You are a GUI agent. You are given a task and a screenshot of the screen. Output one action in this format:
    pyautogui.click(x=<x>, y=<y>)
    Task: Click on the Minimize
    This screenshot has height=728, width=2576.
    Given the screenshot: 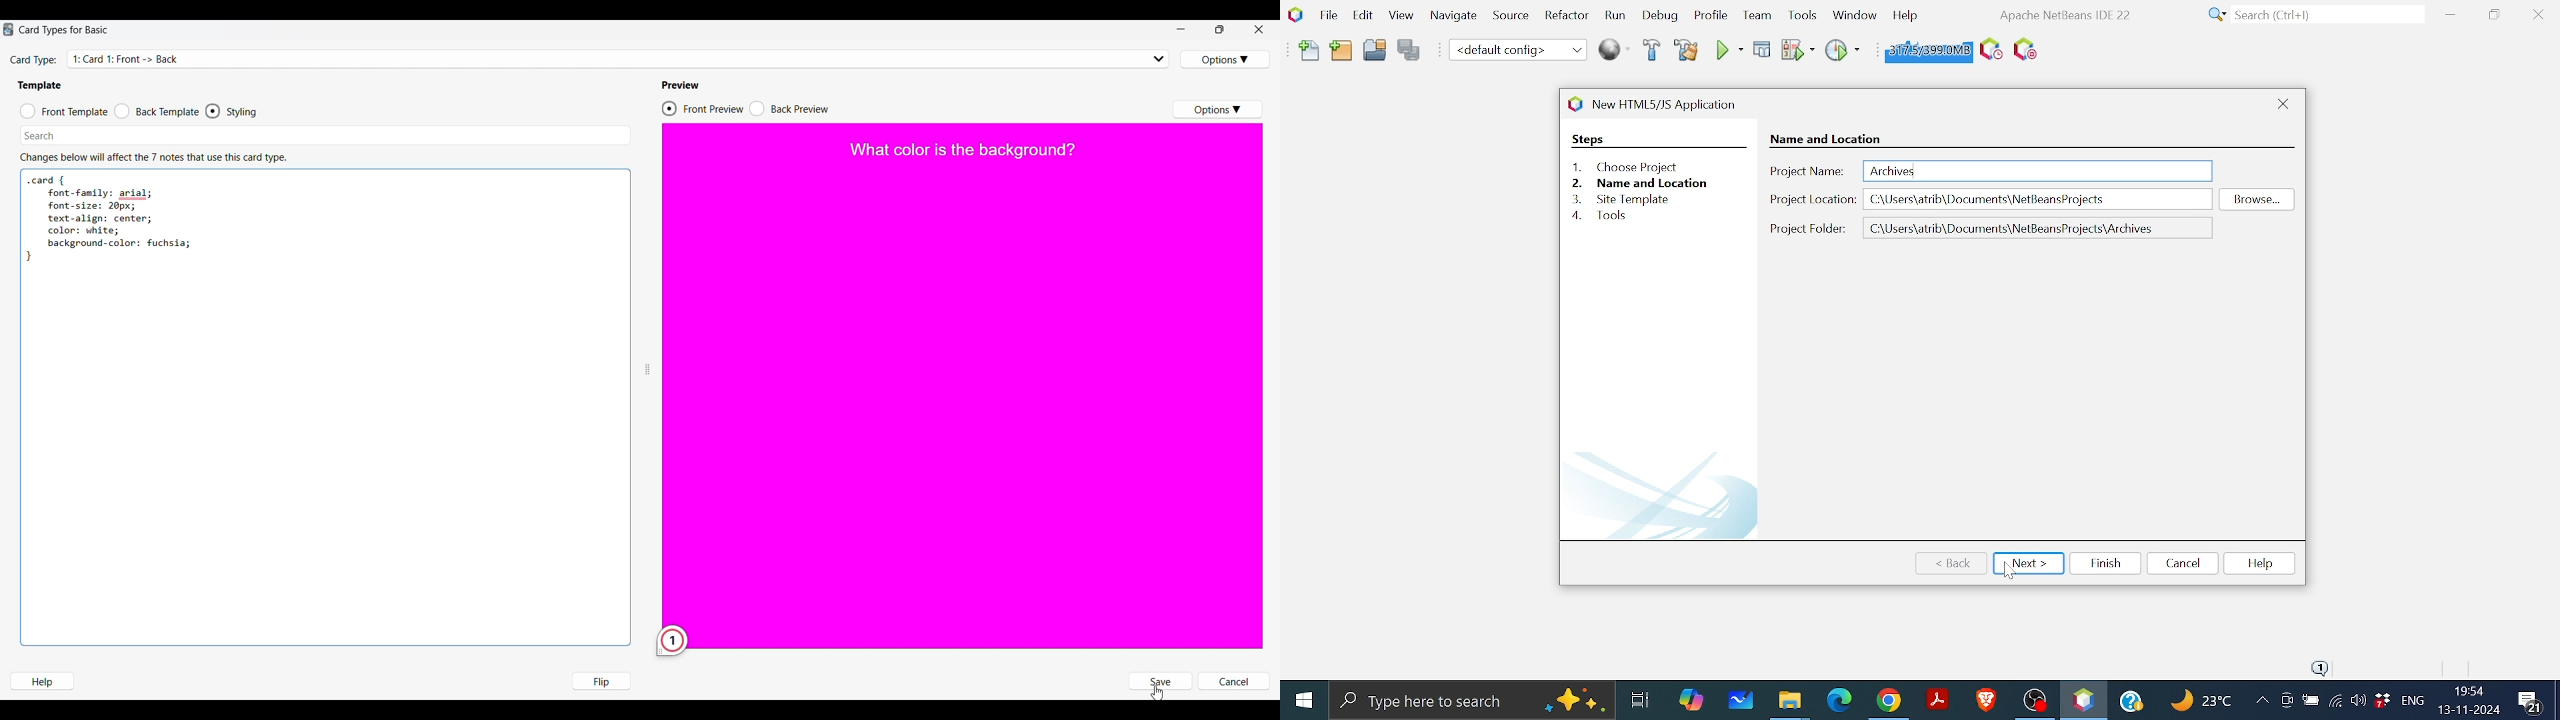 What is the action you would take?
    pyautogui.click(x=1181, y=29)
    